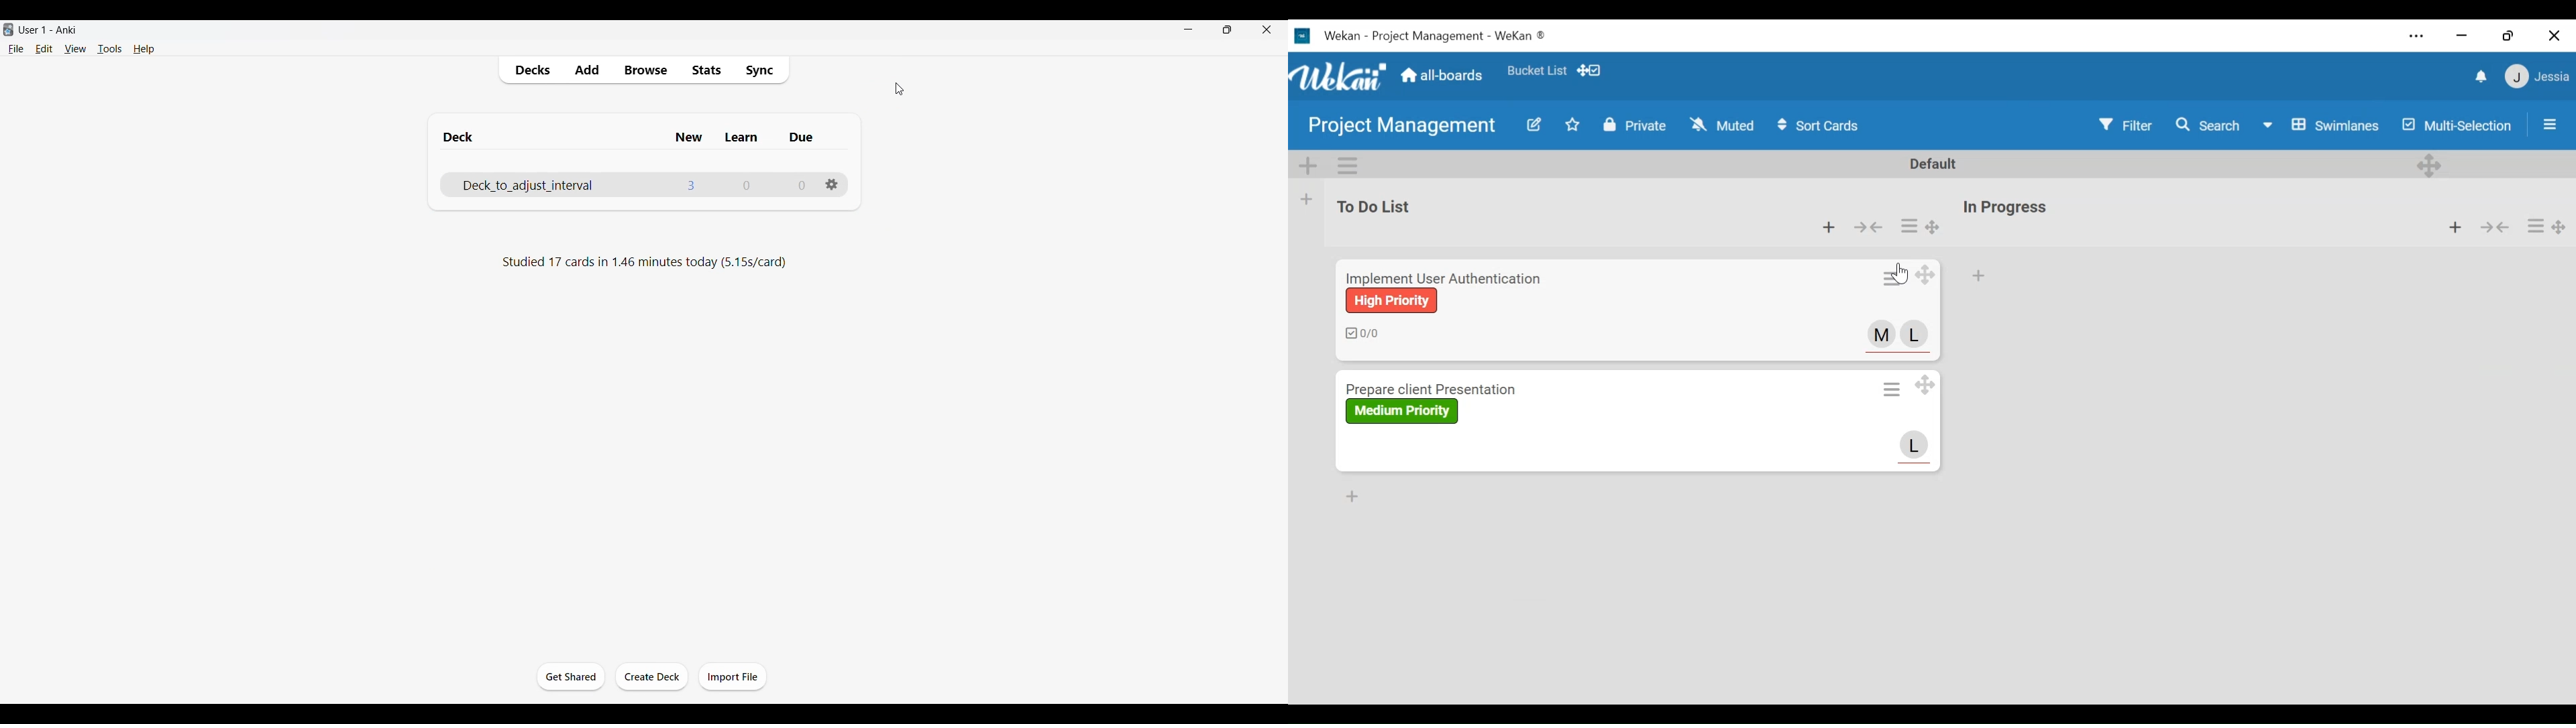 Image resolution: width=2576 pixels, height=728 pixels. Describe the element at coordinates (802, 184) in the screenshot. I see `Number of due cards` at that location.